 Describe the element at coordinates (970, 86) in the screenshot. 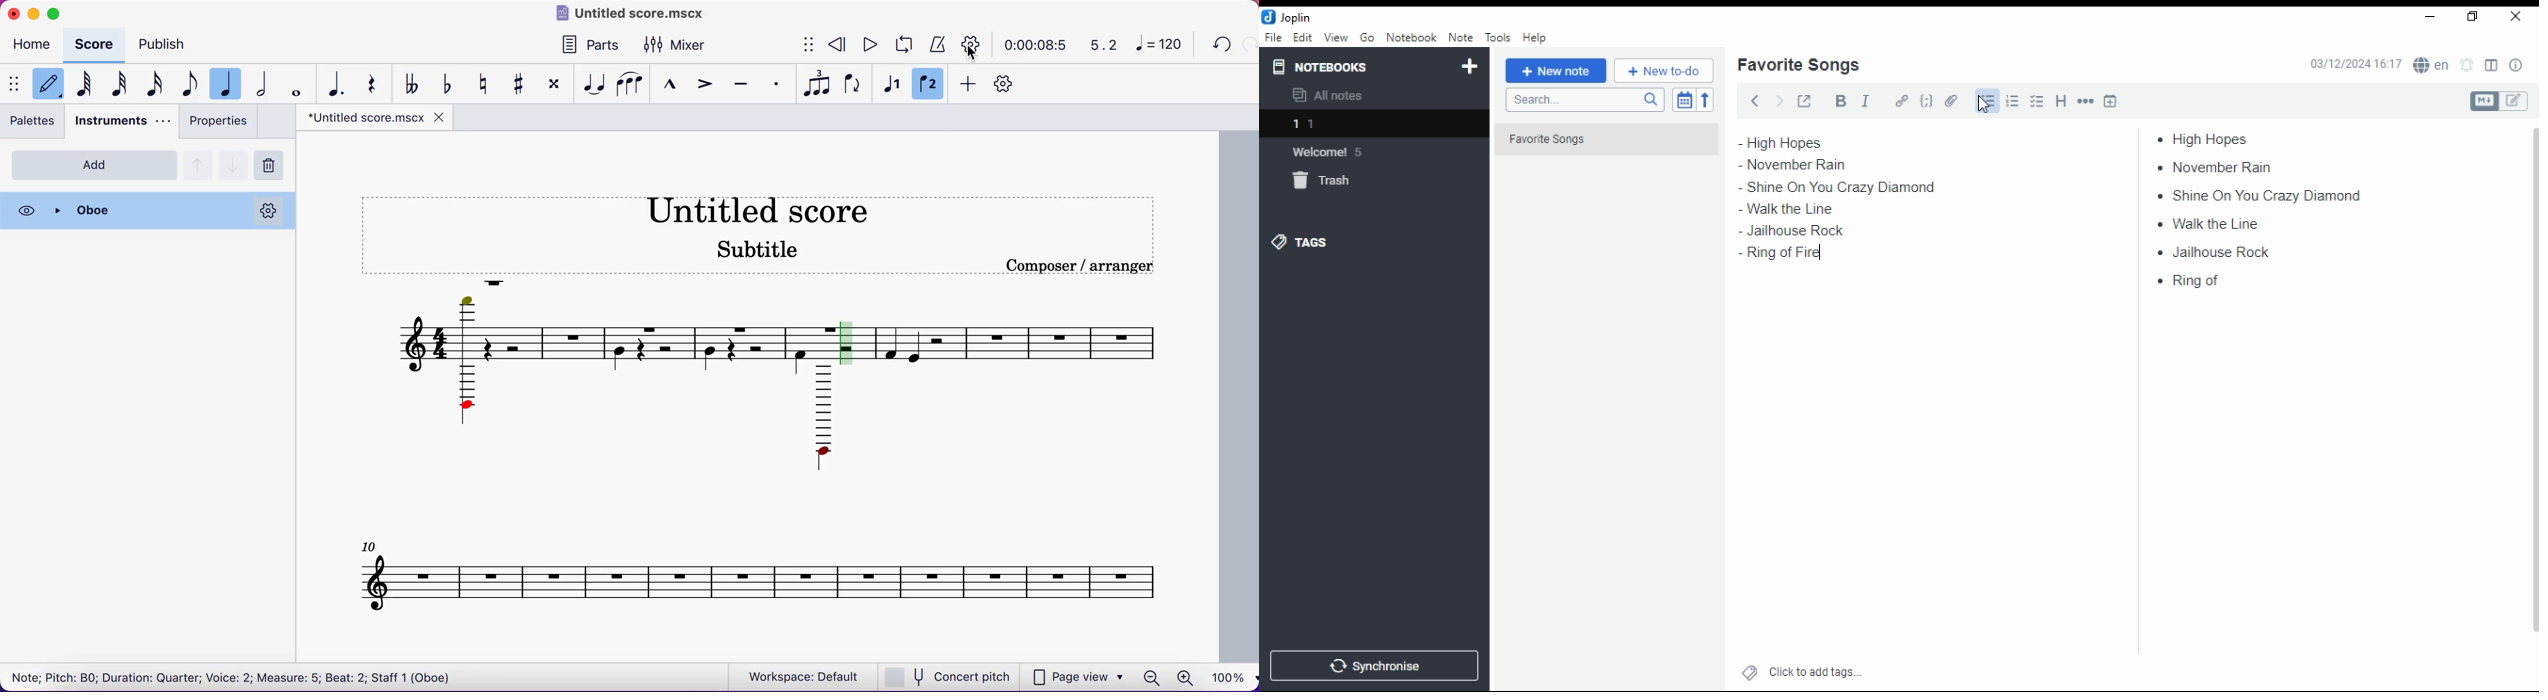

I see `add` at that location.